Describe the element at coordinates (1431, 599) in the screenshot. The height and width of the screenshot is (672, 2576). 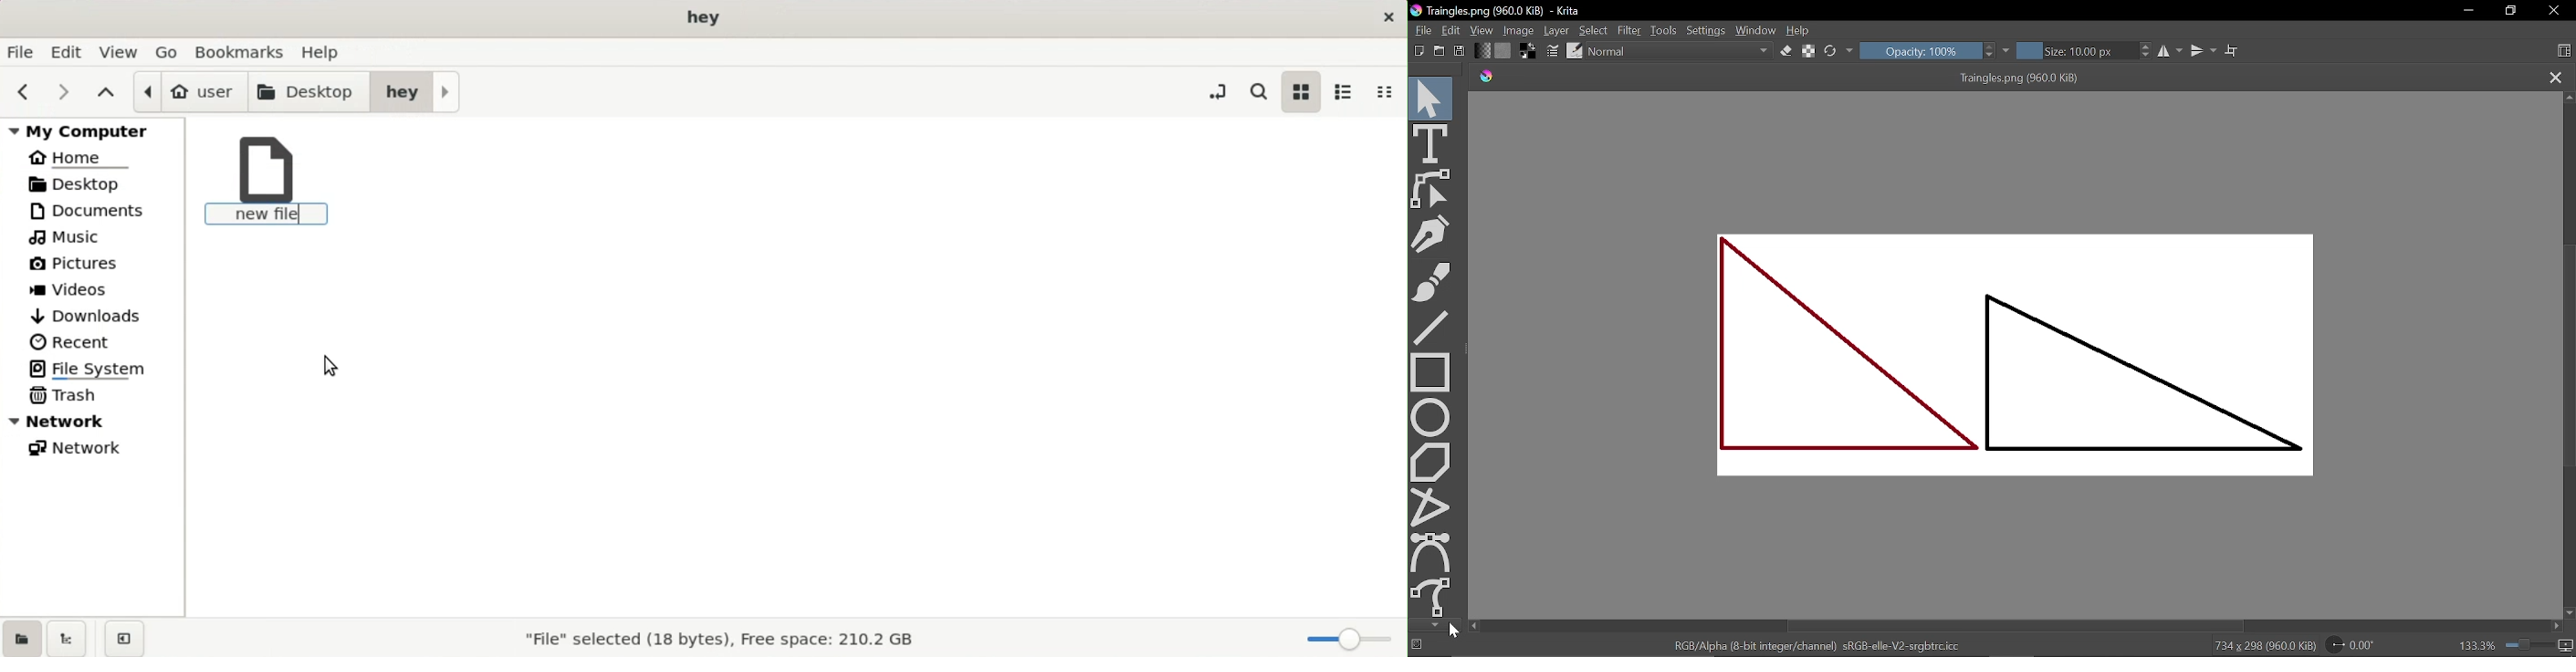
I see `Freehand pathtool` at that location.